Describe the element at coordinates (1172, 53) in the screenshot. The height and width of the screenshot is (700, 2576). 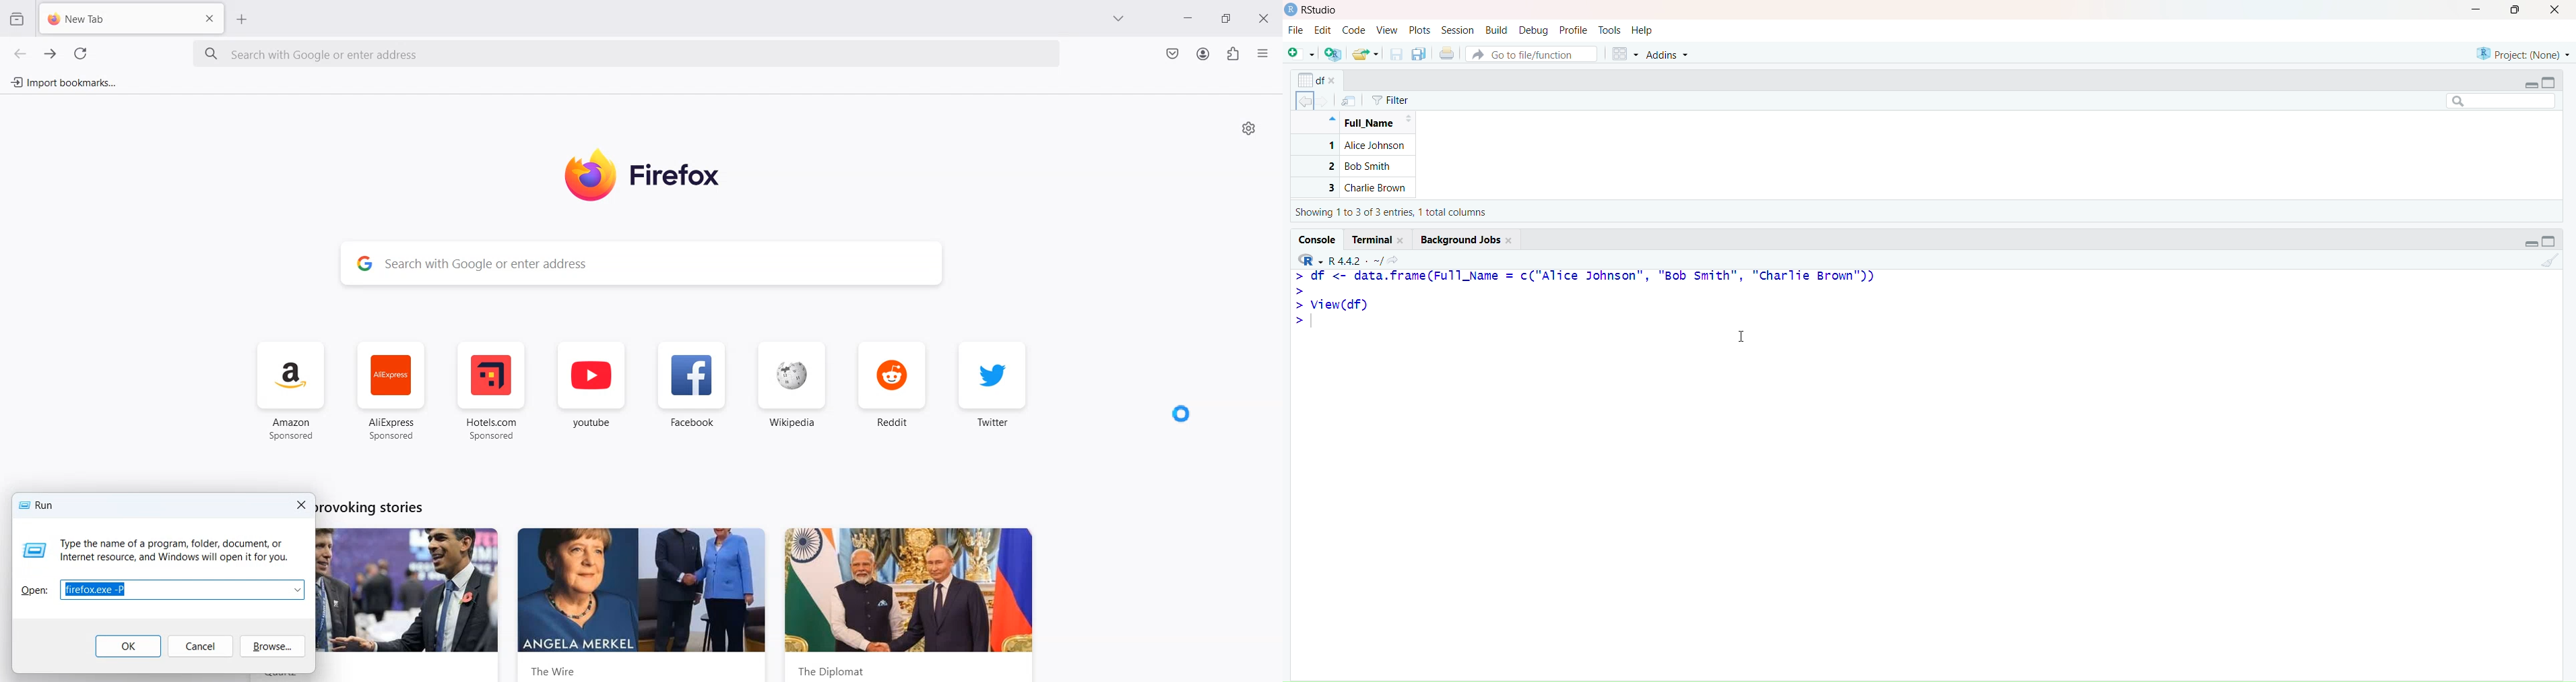
I see `Save to Pocket` at that location.